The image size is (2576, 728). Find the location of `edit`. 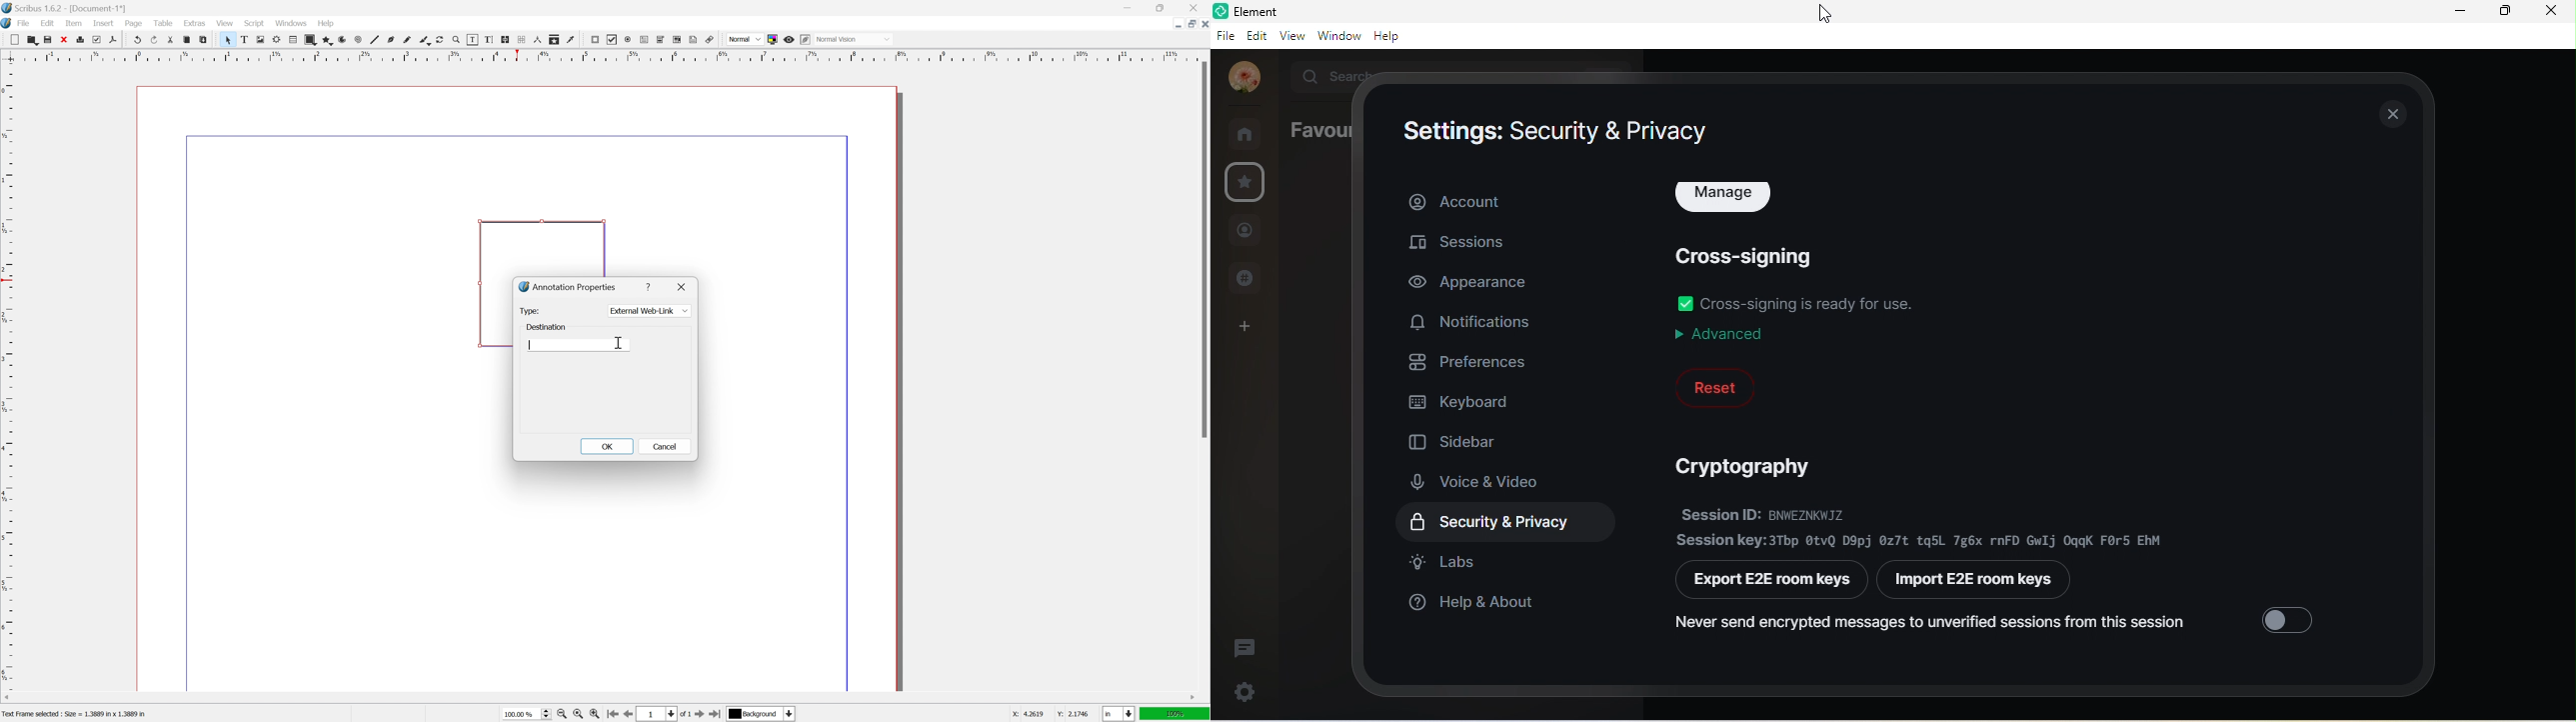

edit is located at coordinates (1258, 36).